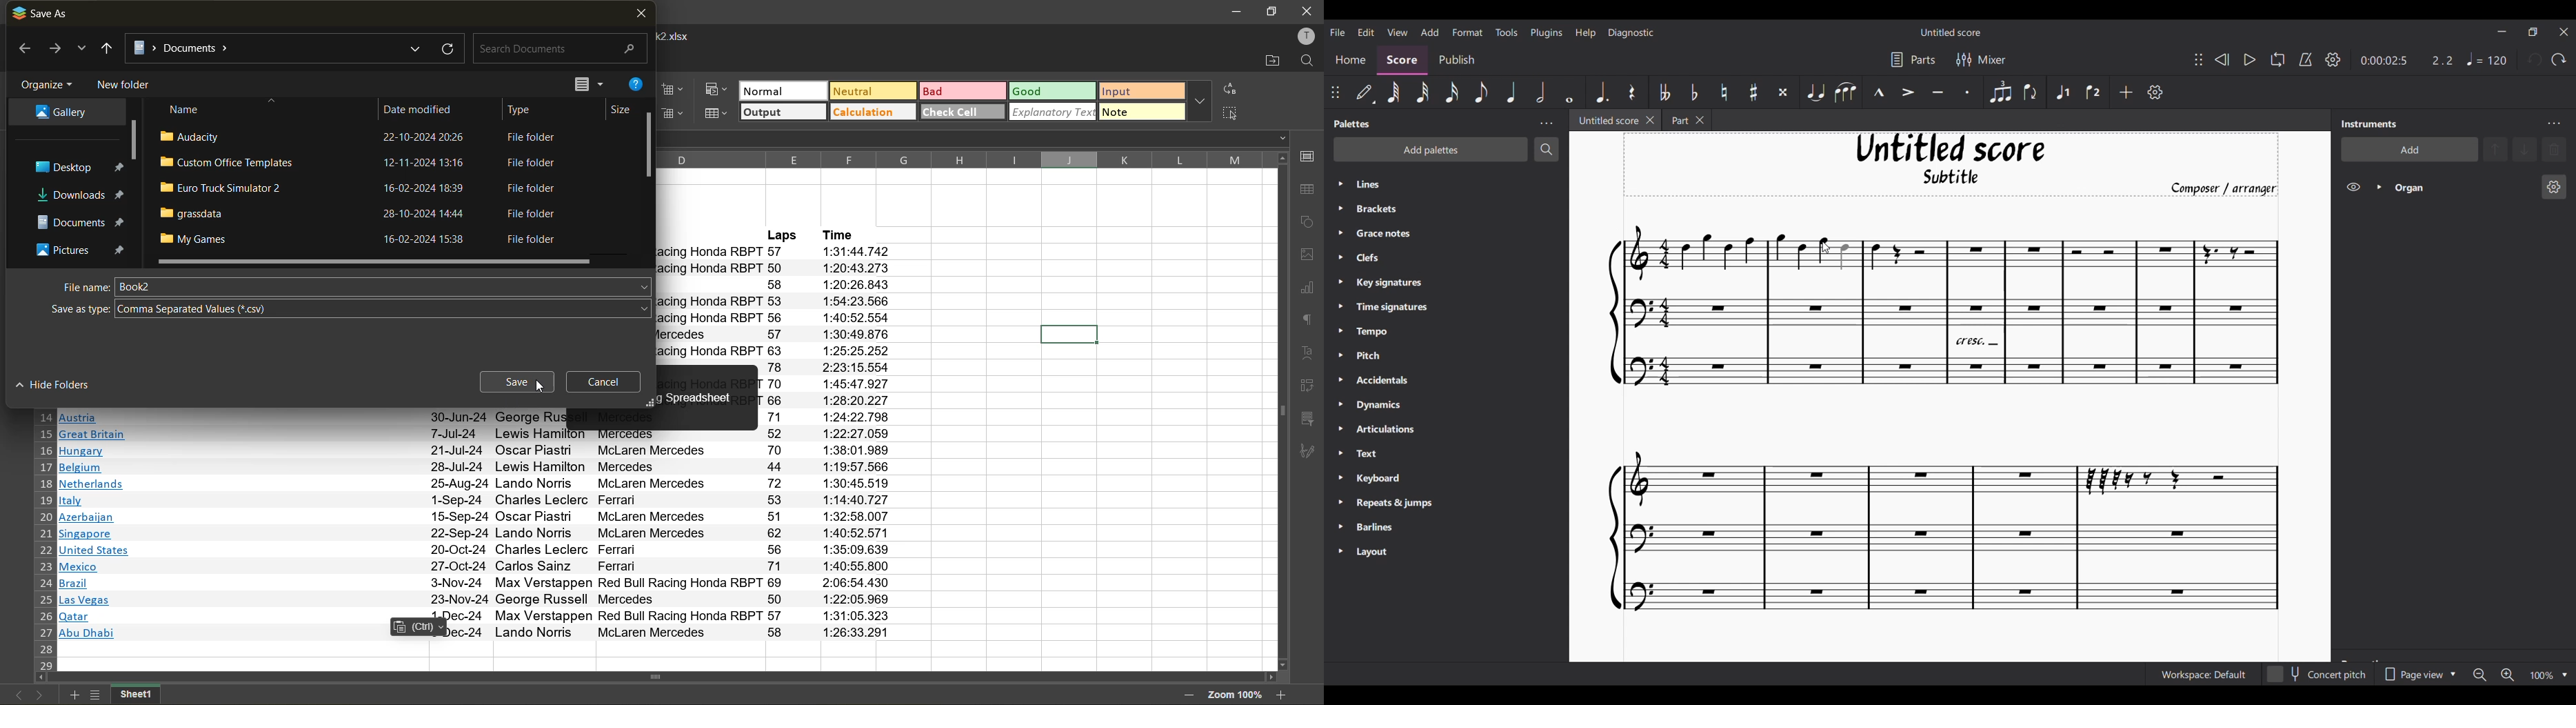 The height and width of the screenshot is (728, 2576). Describe the element at coordinates (1307, 322) in the screenshot. I see `paragraph` at that location.